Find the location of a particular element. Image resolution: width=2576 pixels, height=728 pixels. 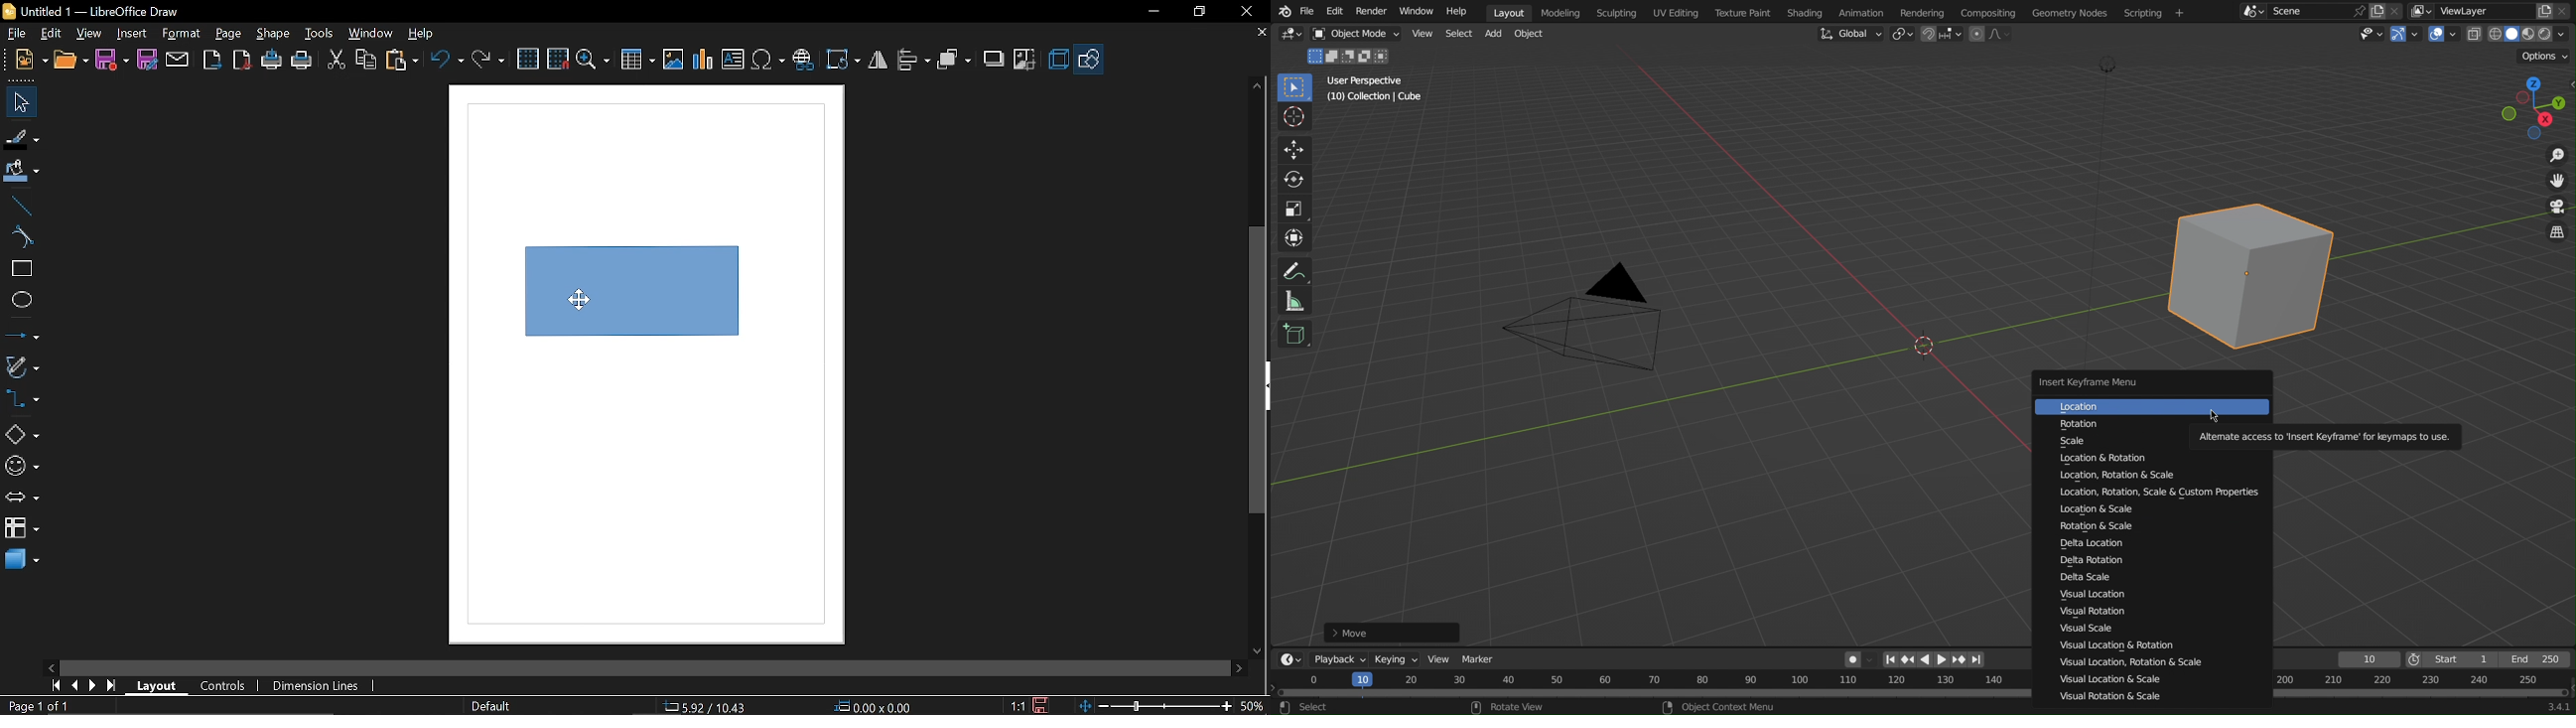

rectangle is located at coordinates (20, 269).